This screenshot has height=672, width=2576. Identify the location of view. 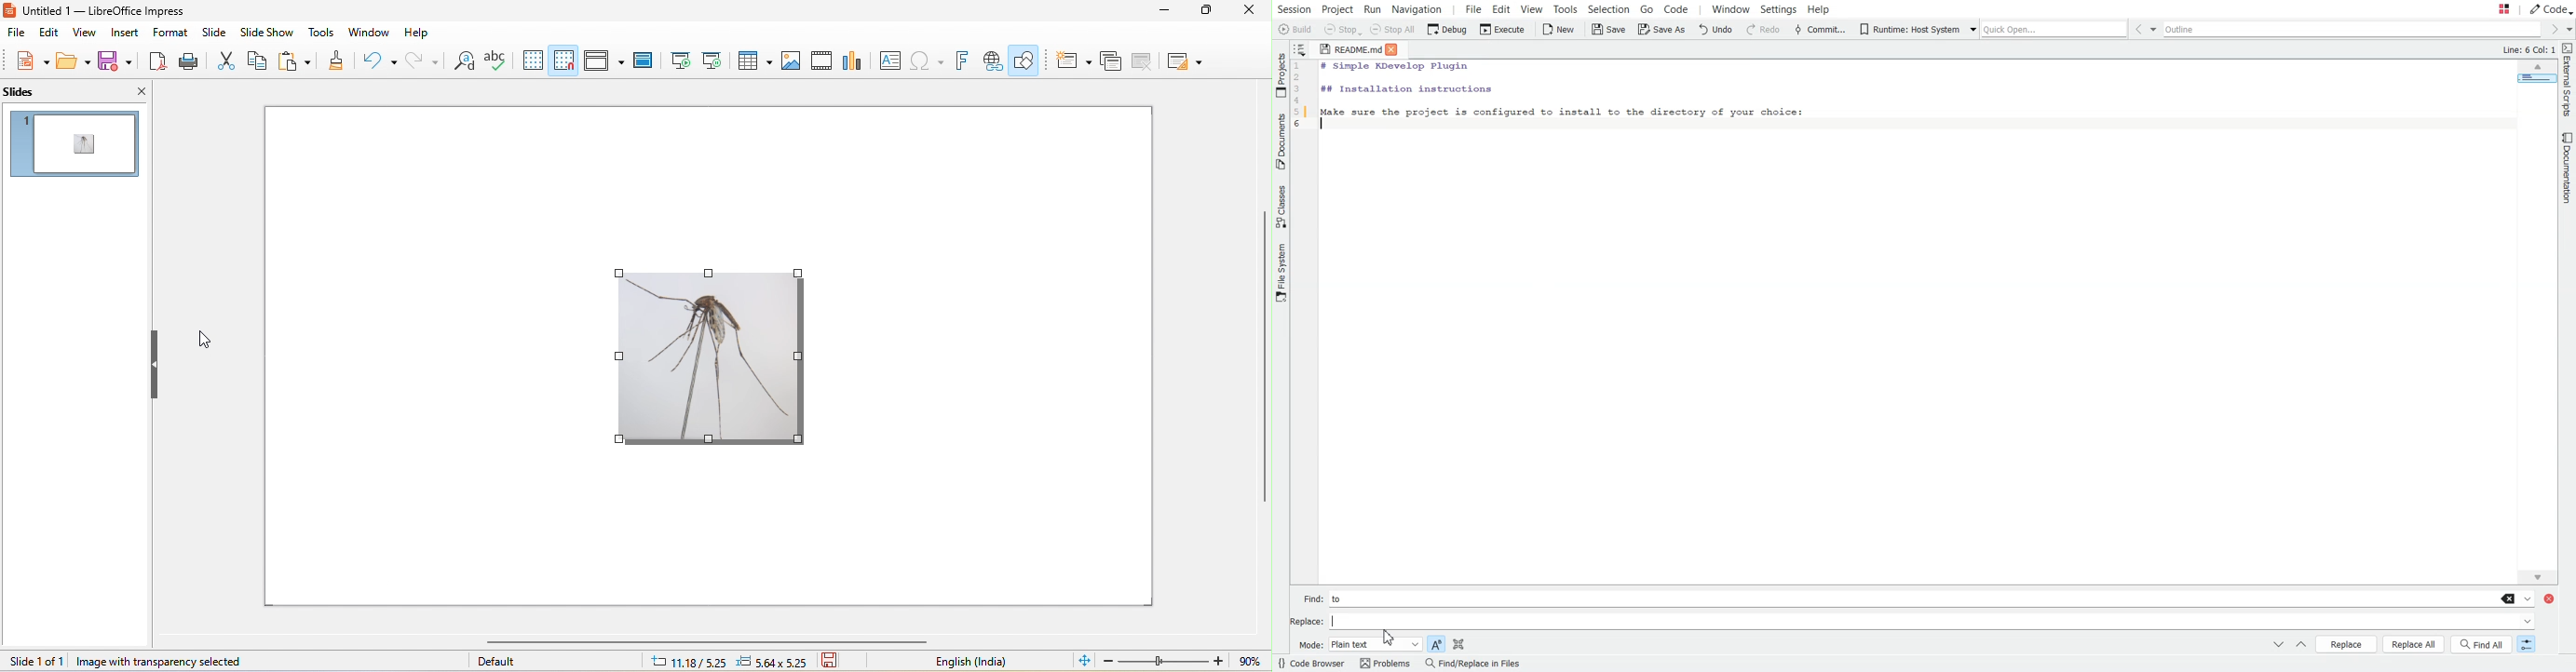
(86, 33).